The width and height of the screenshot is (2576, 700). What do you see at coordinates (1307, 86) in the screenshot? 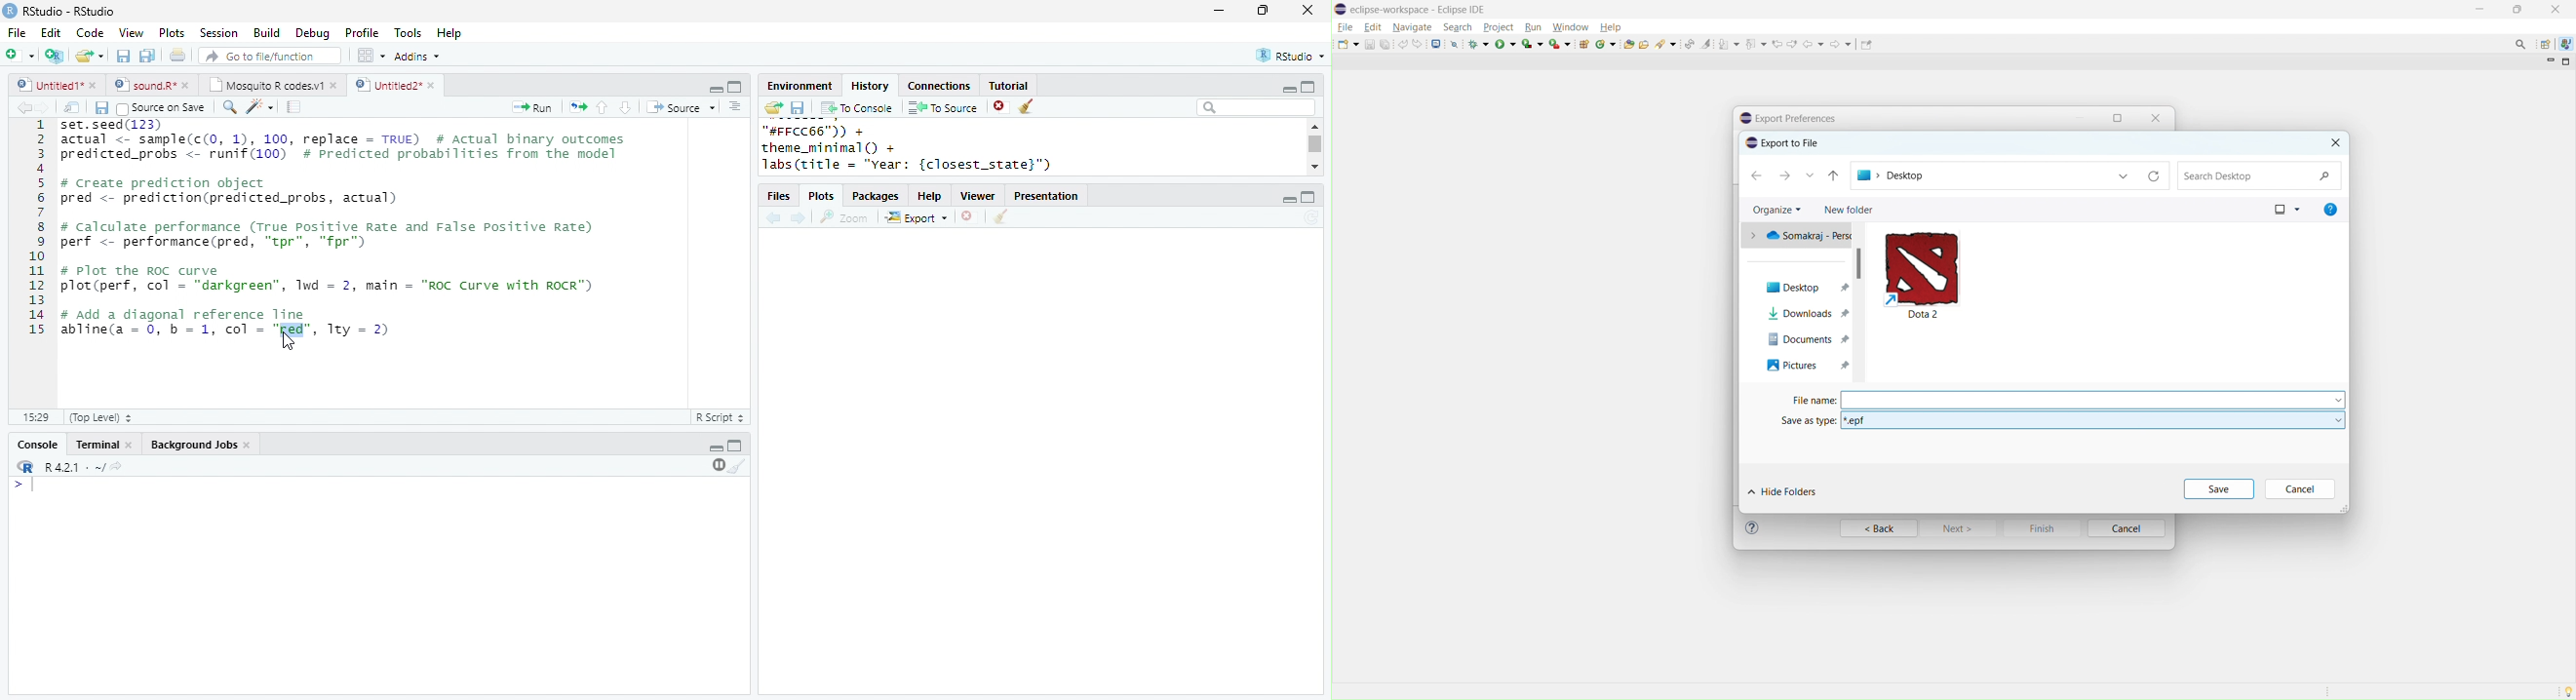
I see `maximize` at bounding box center [1307, 86].